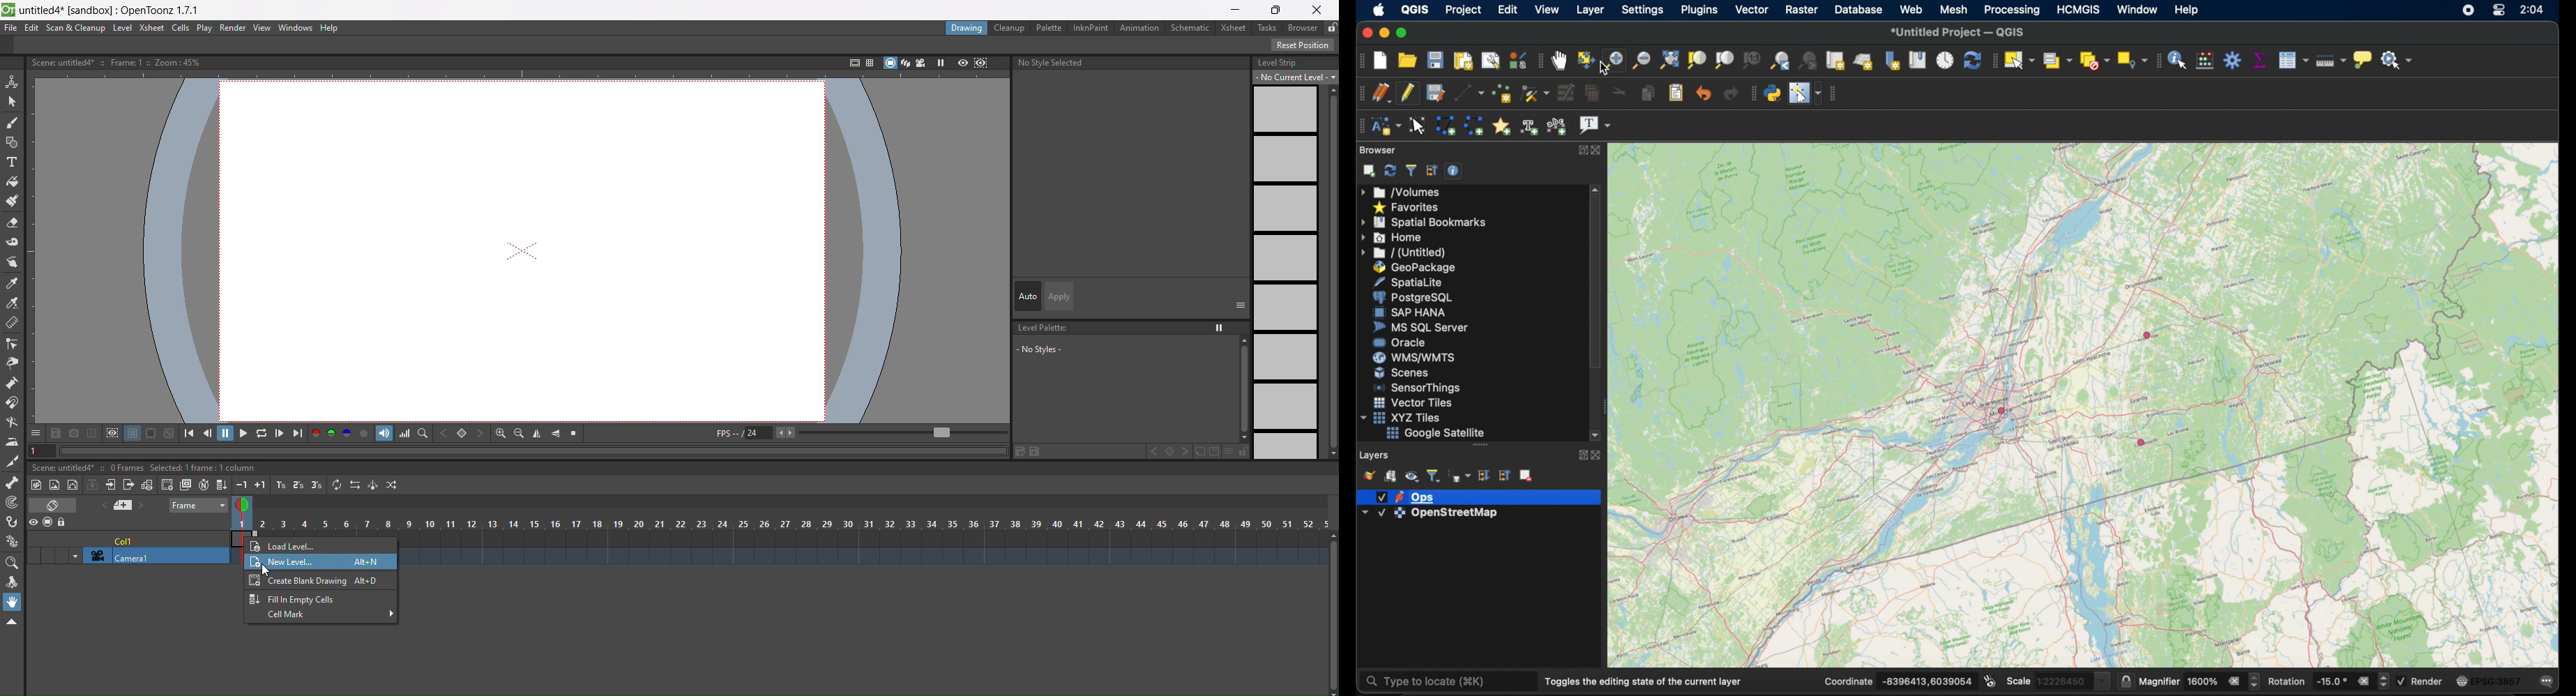  What do you see at coordinates (91, 432) in the screenshot?
I see `tool` at bounding box center [91, 432].